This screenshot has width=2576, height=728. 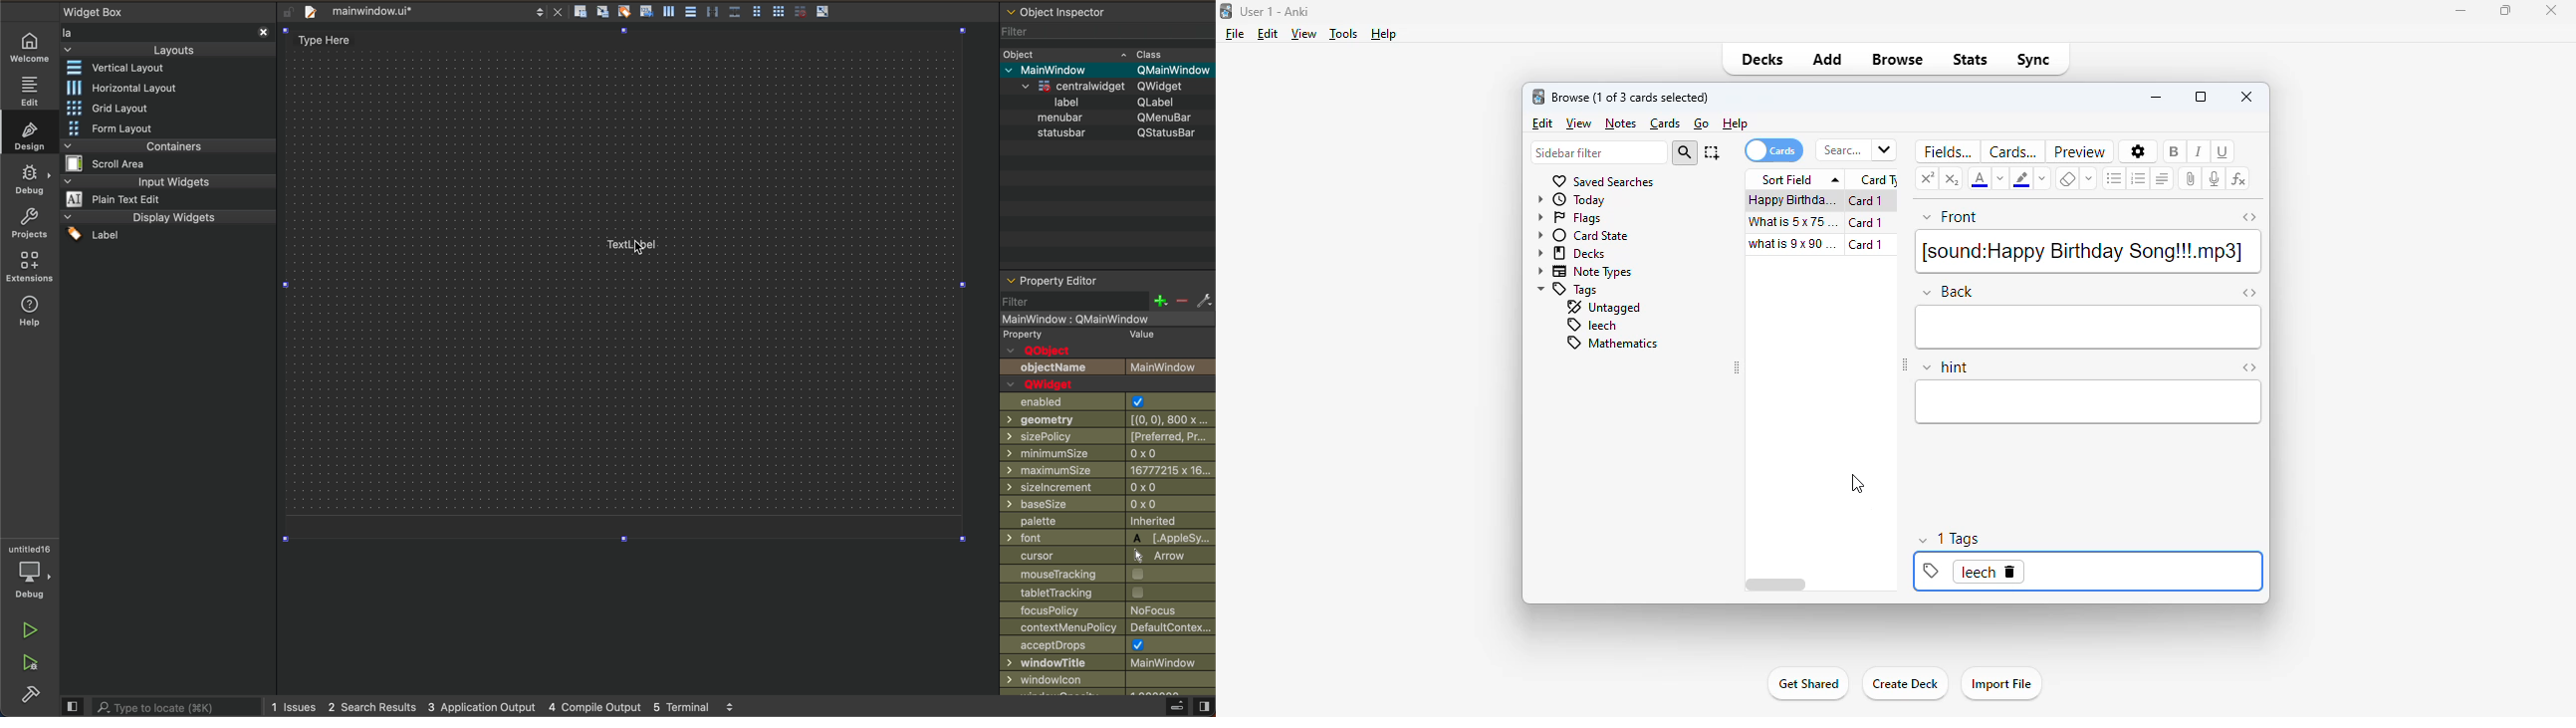 What do you see at coordinates (1866, 223) in the screenshot?
I see `card 1` at bounding box center [1866, 223].